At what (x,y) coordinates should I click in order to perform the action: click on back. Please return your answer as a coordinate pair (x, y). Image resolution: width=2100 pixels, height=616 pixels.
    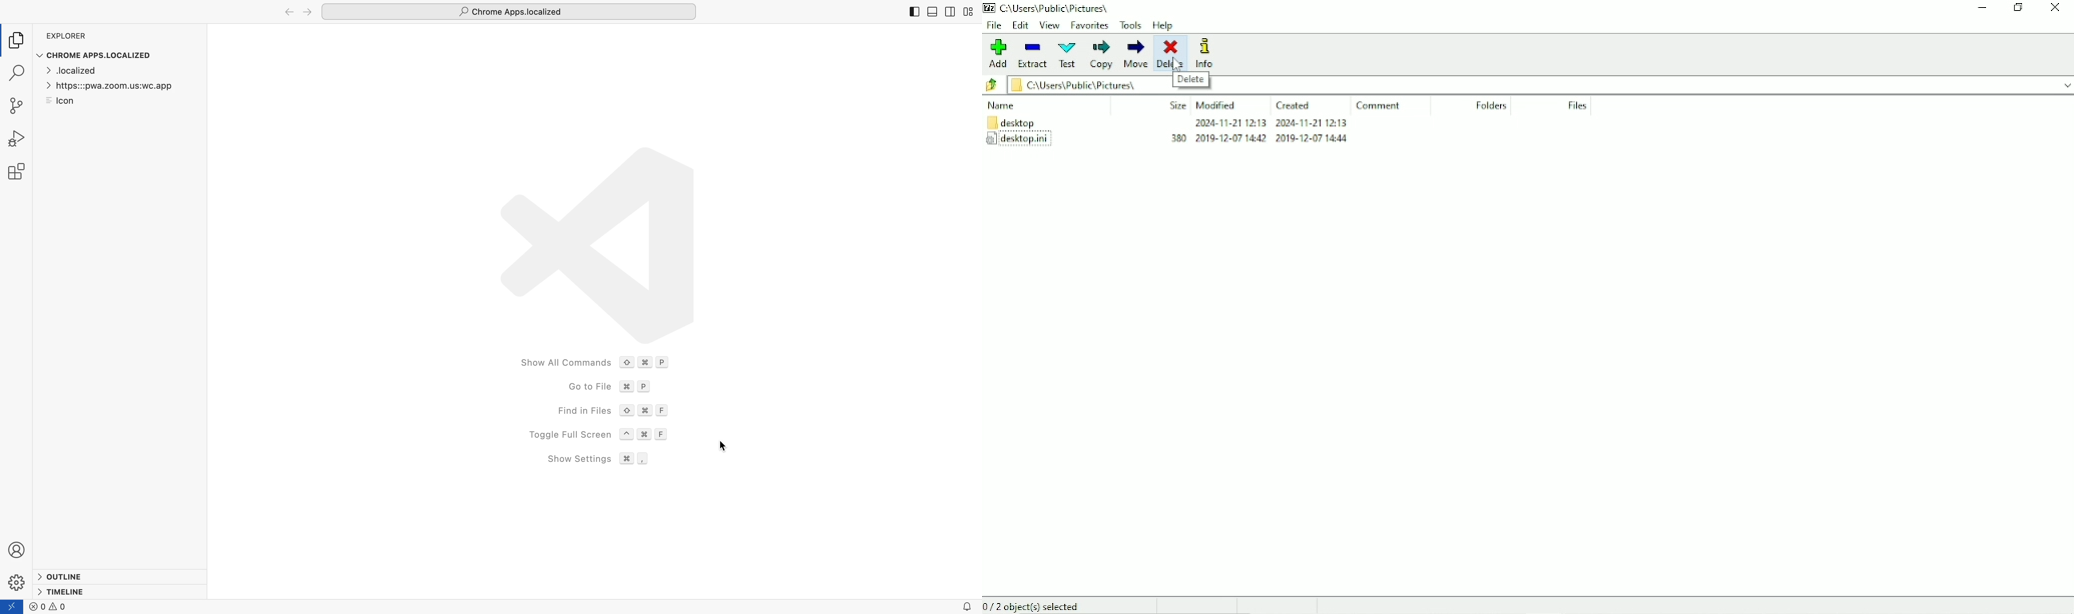
    Looking at the image, I should click on (289, 13).